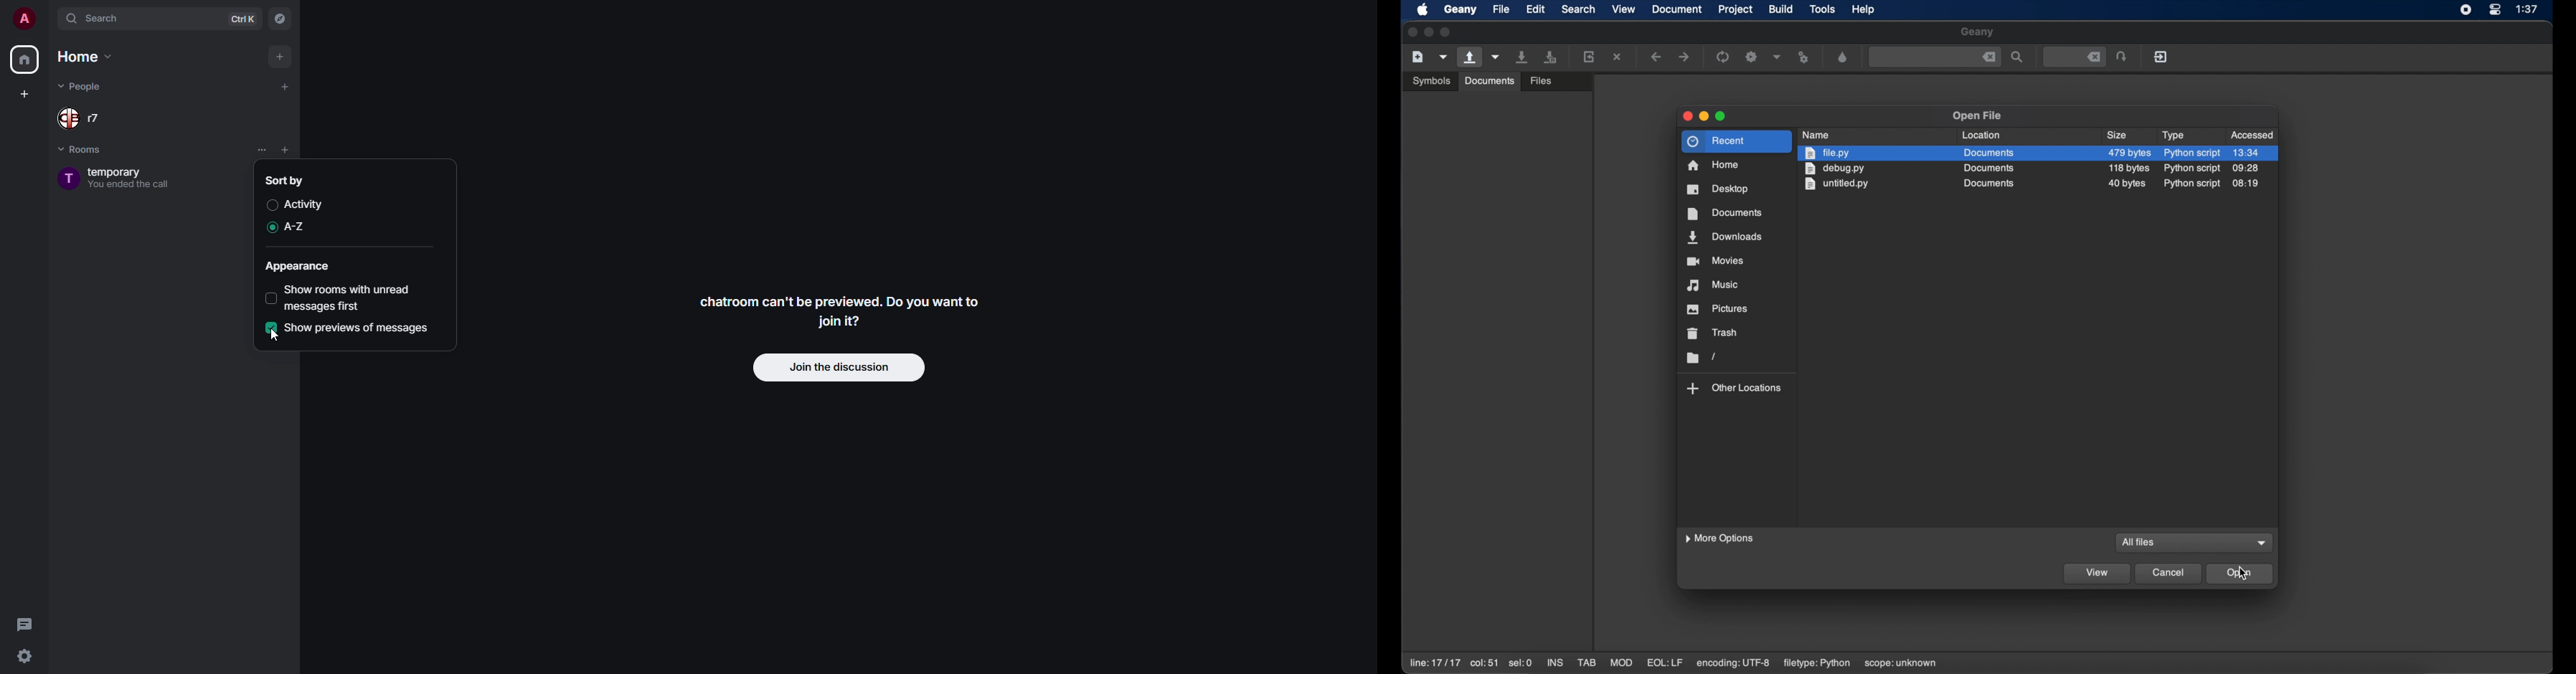 Image resolution: width=2576 pixels, height=700 pixels. I want to click on search, so click(1578, 9).